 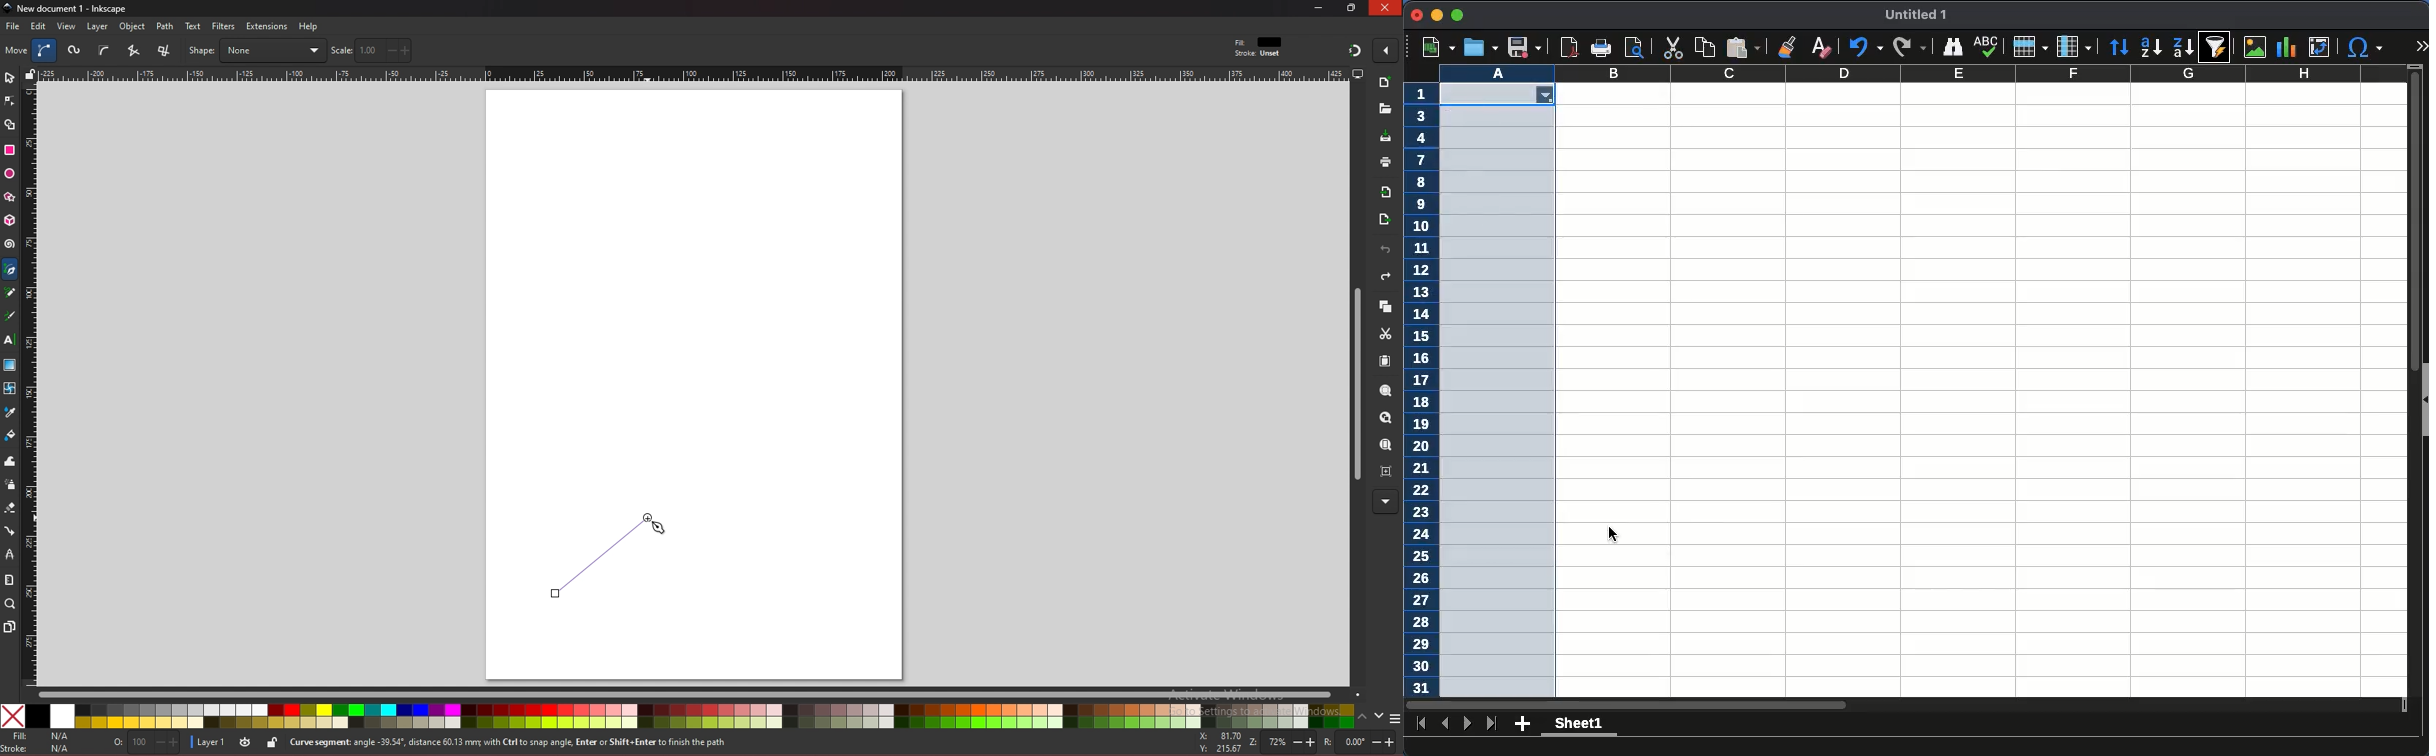 I want to click on more, so click(x=1386, y=502).